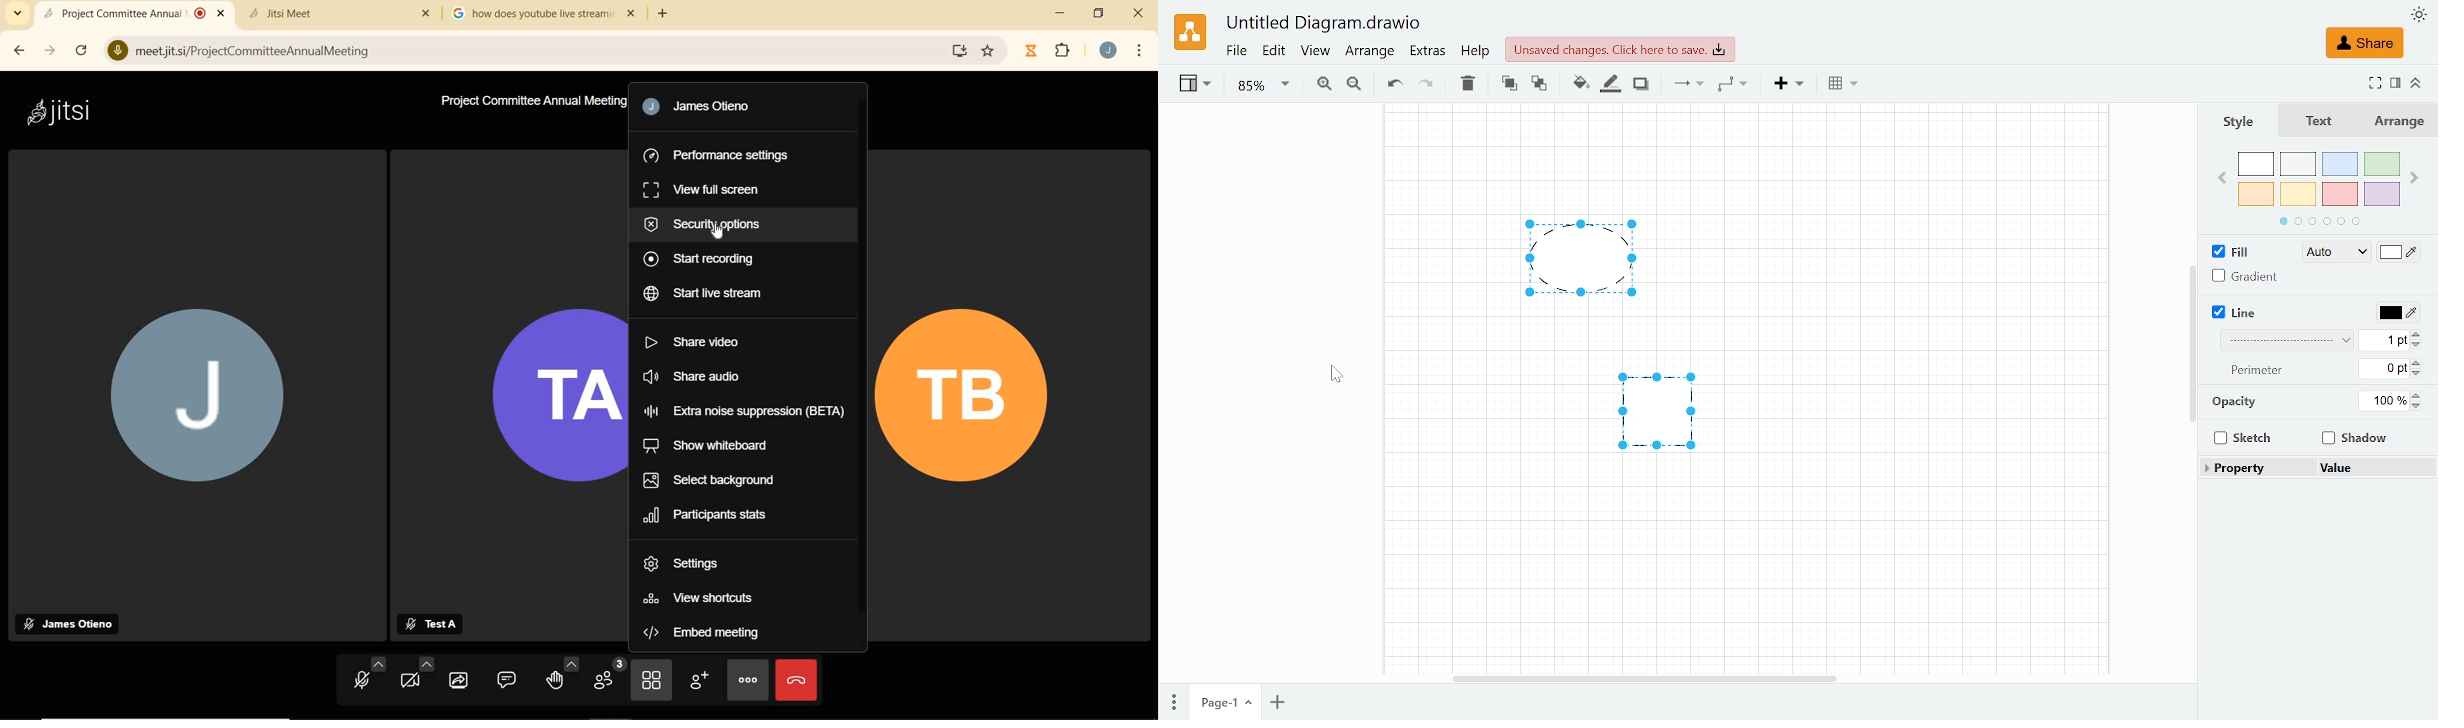  Describe the element at coordinates (18, 13) in the screenshot. I see `SEARCH TABS` at that location.